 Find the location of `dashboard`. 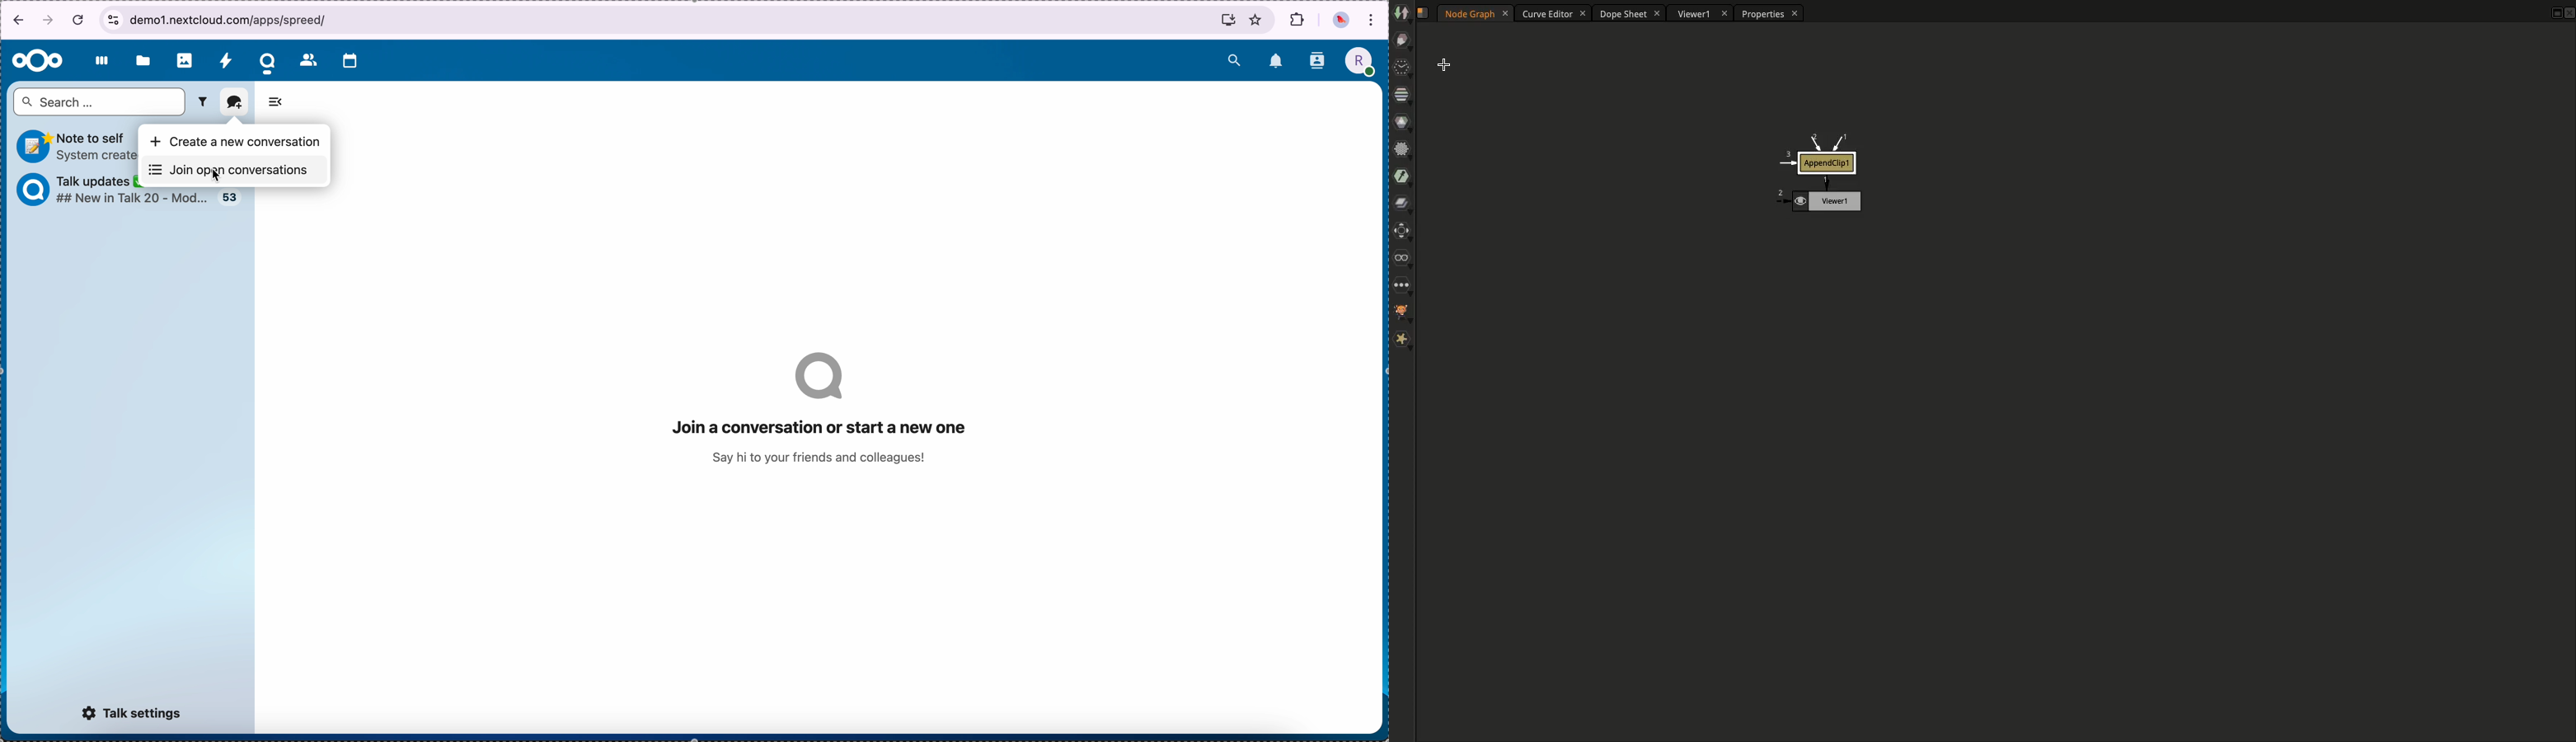

dashboard is located at coordinates (100, 62).